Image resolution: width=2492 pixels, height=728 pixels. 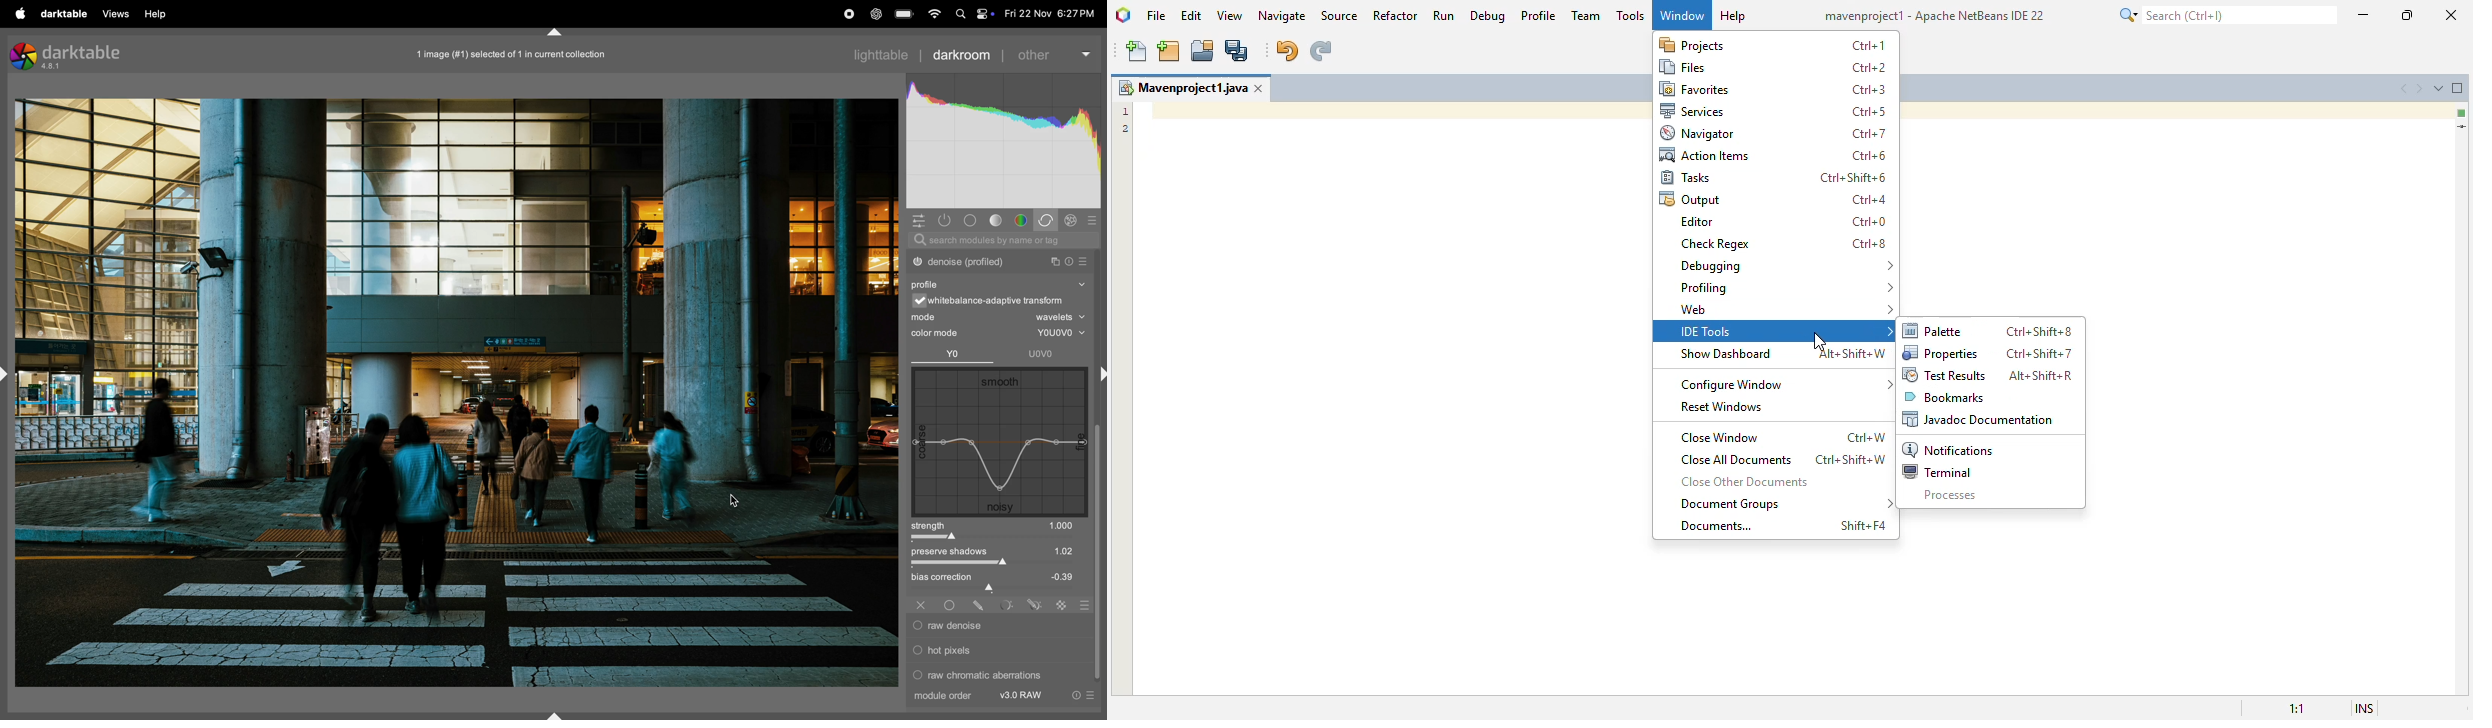 What do you see at coordinates (1100, 554) in the screenshot?
I see `vertical scroll bar` at bounding box center [1100, 554].